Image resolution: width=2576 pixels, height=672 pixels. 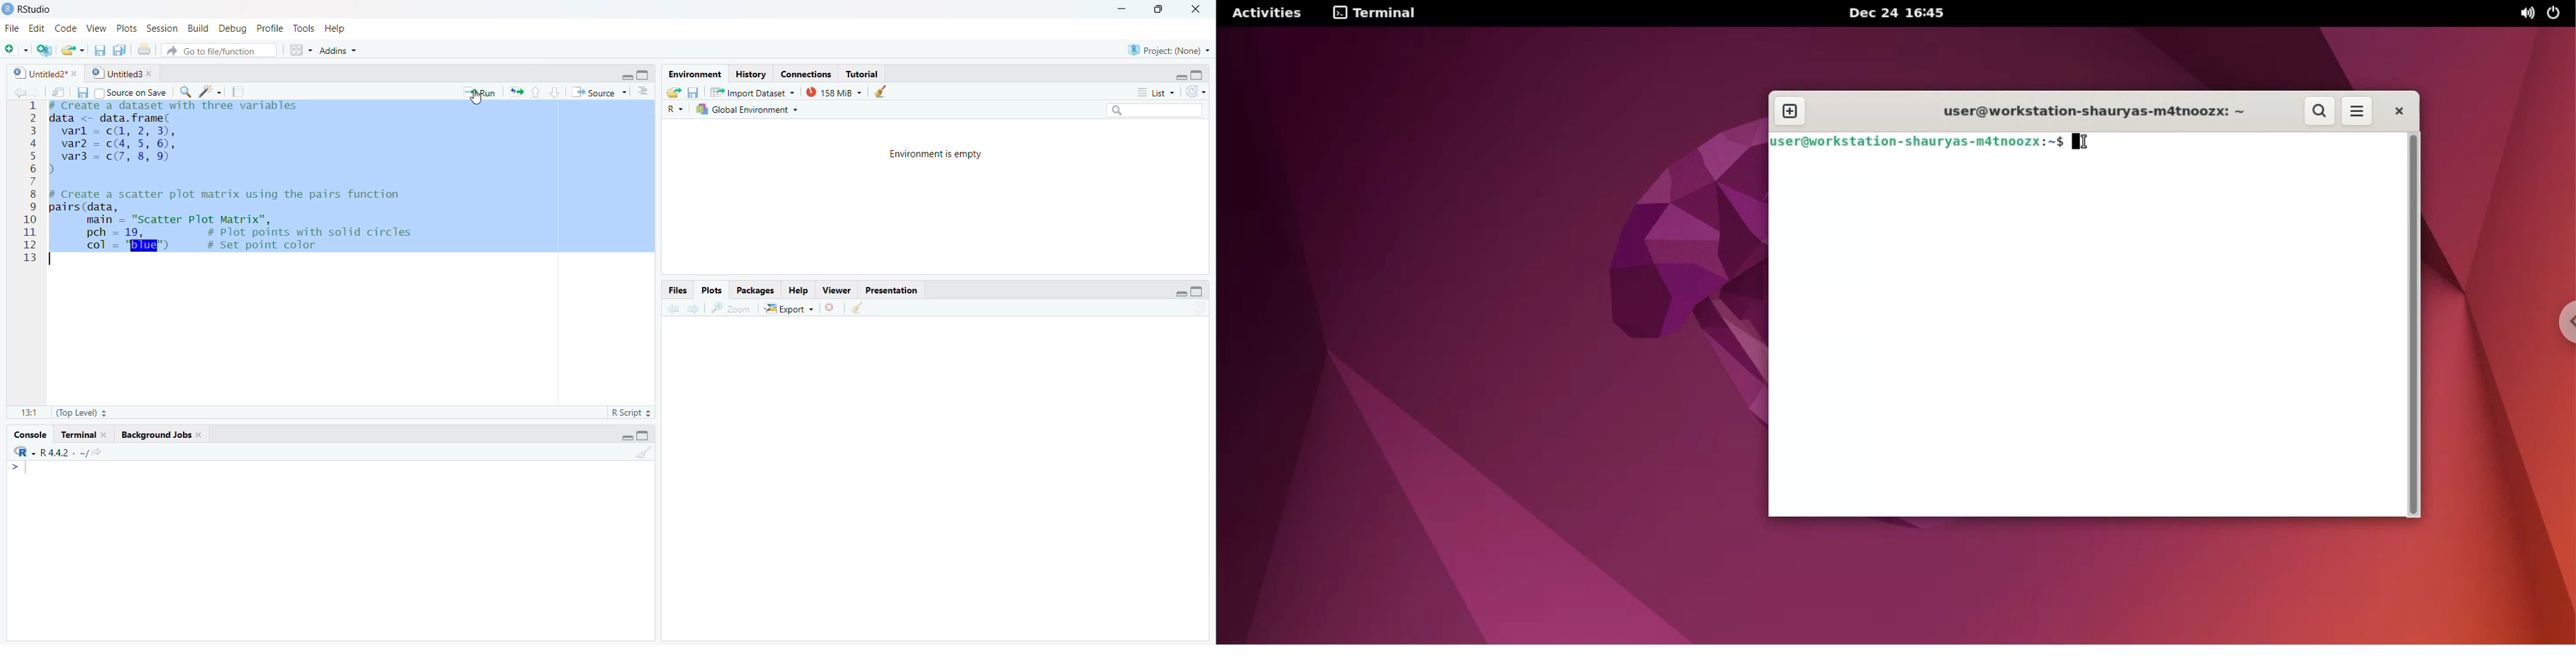 What do you see at coordinates (182, 93) in the screenshot?
I see `Find replace` at bounding box center [182, 93].